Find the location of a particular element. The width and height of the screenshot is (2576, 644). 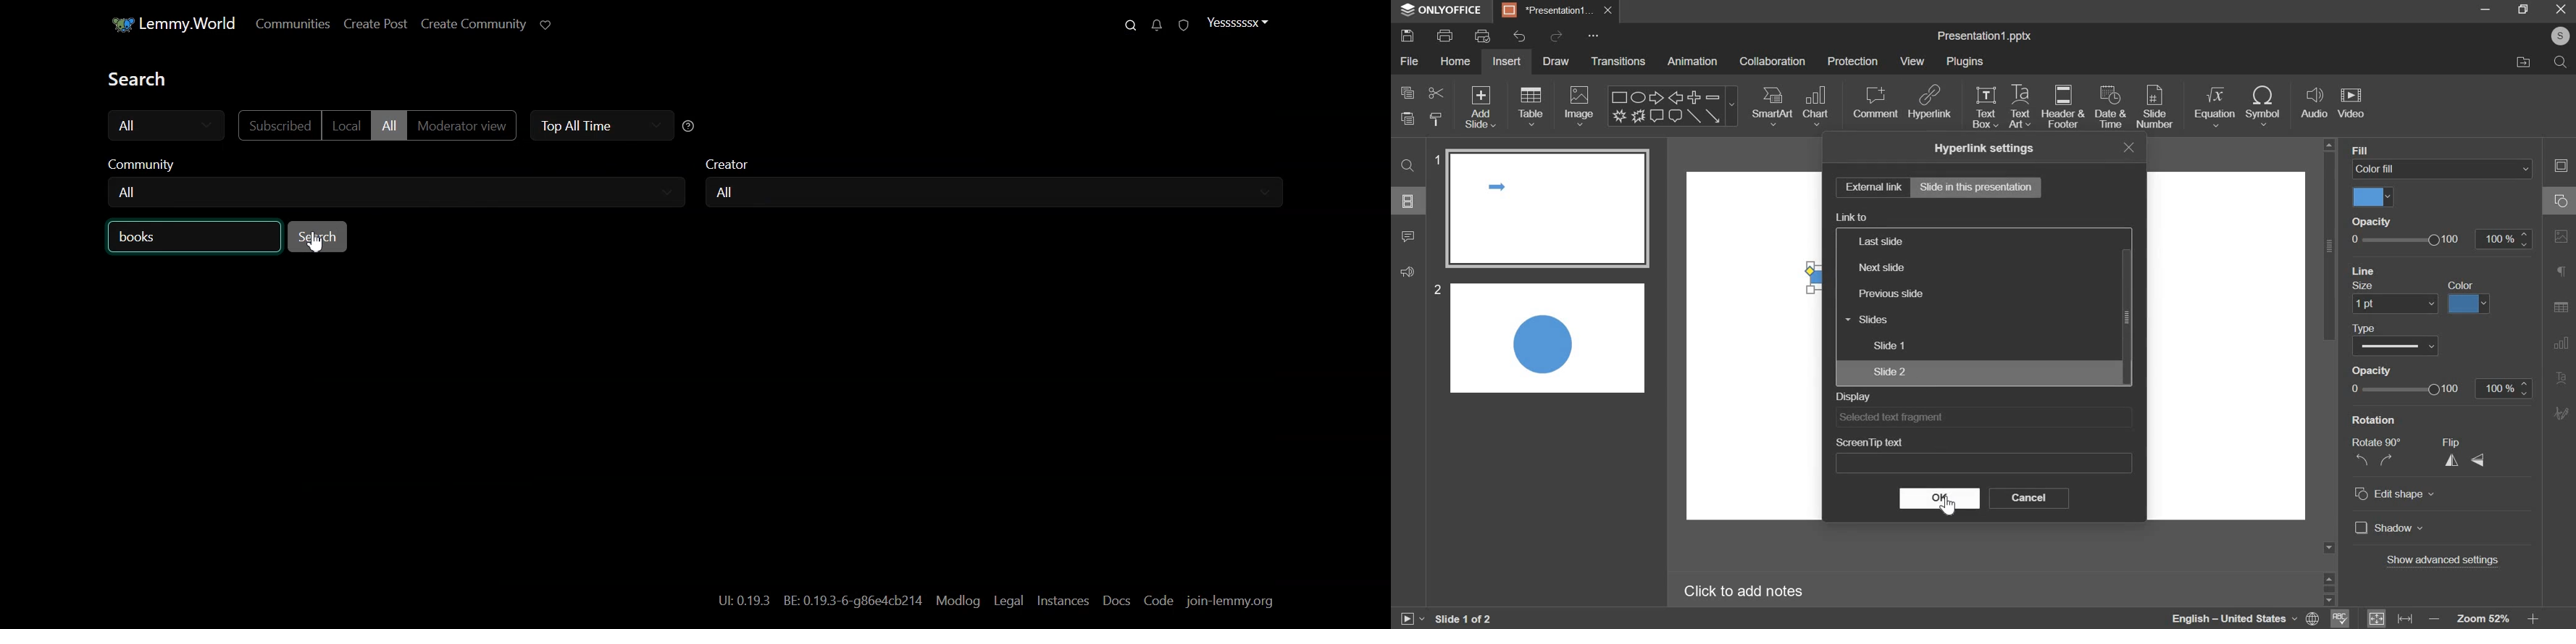

text box is located at coordinates (1986, 107).